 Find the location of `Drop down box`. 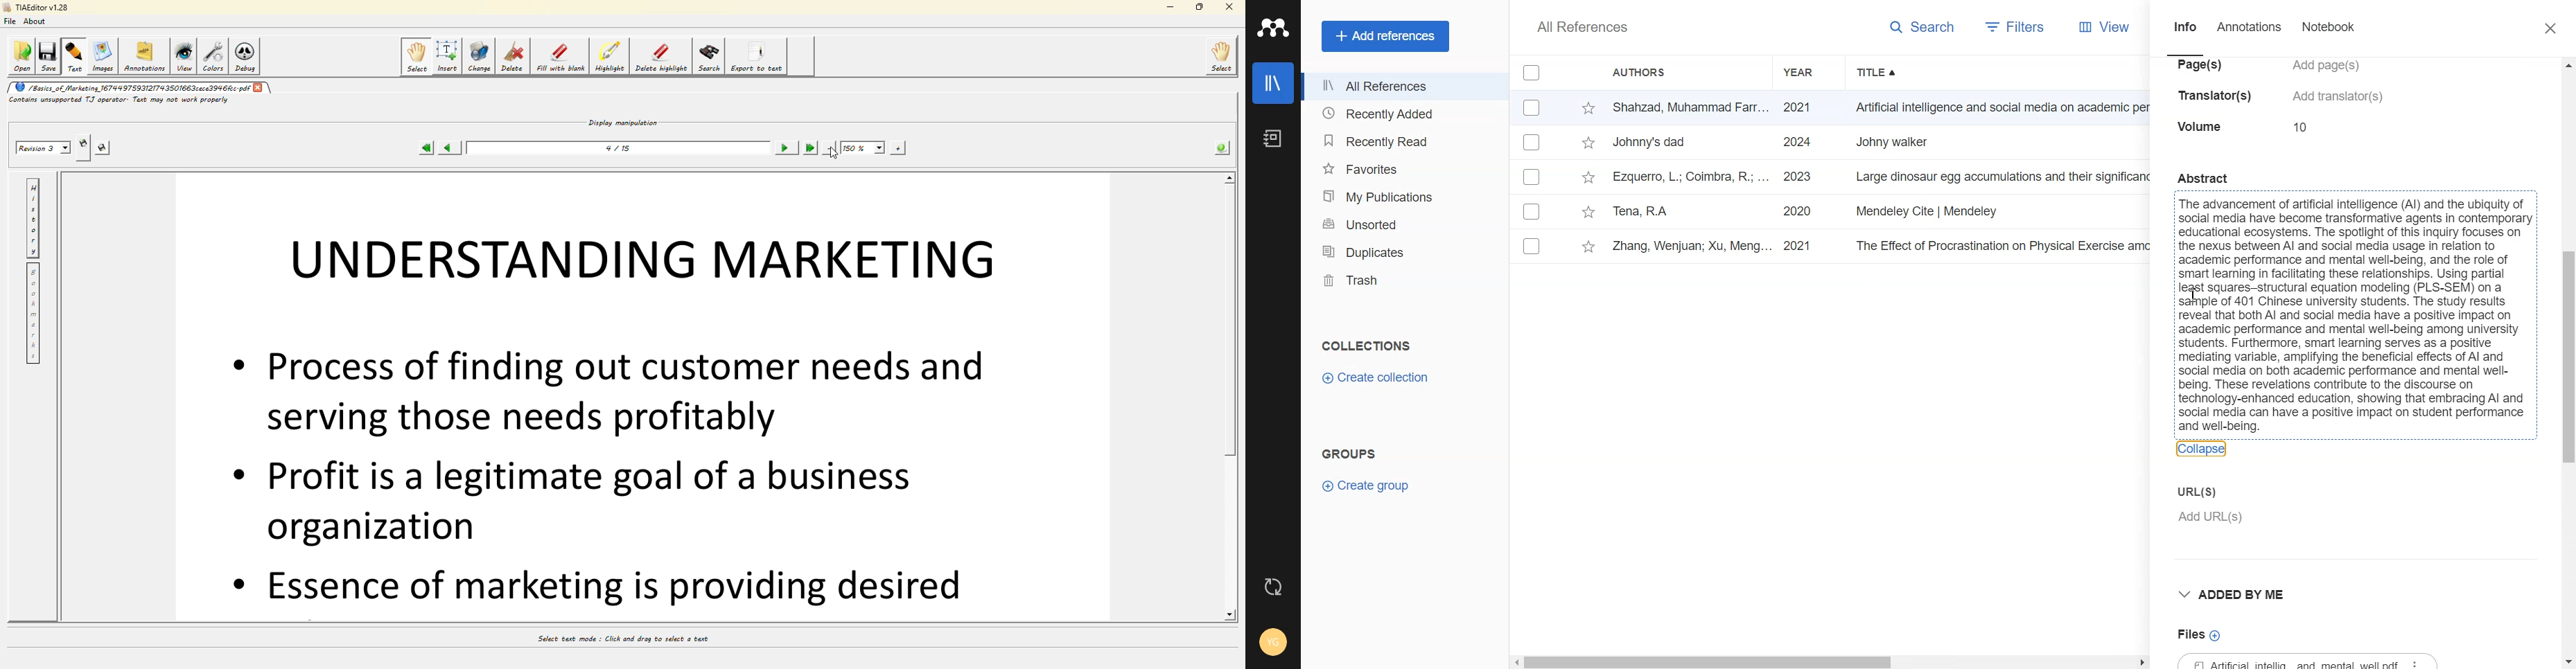

Drop down box is located at coordinates (2238, 594).